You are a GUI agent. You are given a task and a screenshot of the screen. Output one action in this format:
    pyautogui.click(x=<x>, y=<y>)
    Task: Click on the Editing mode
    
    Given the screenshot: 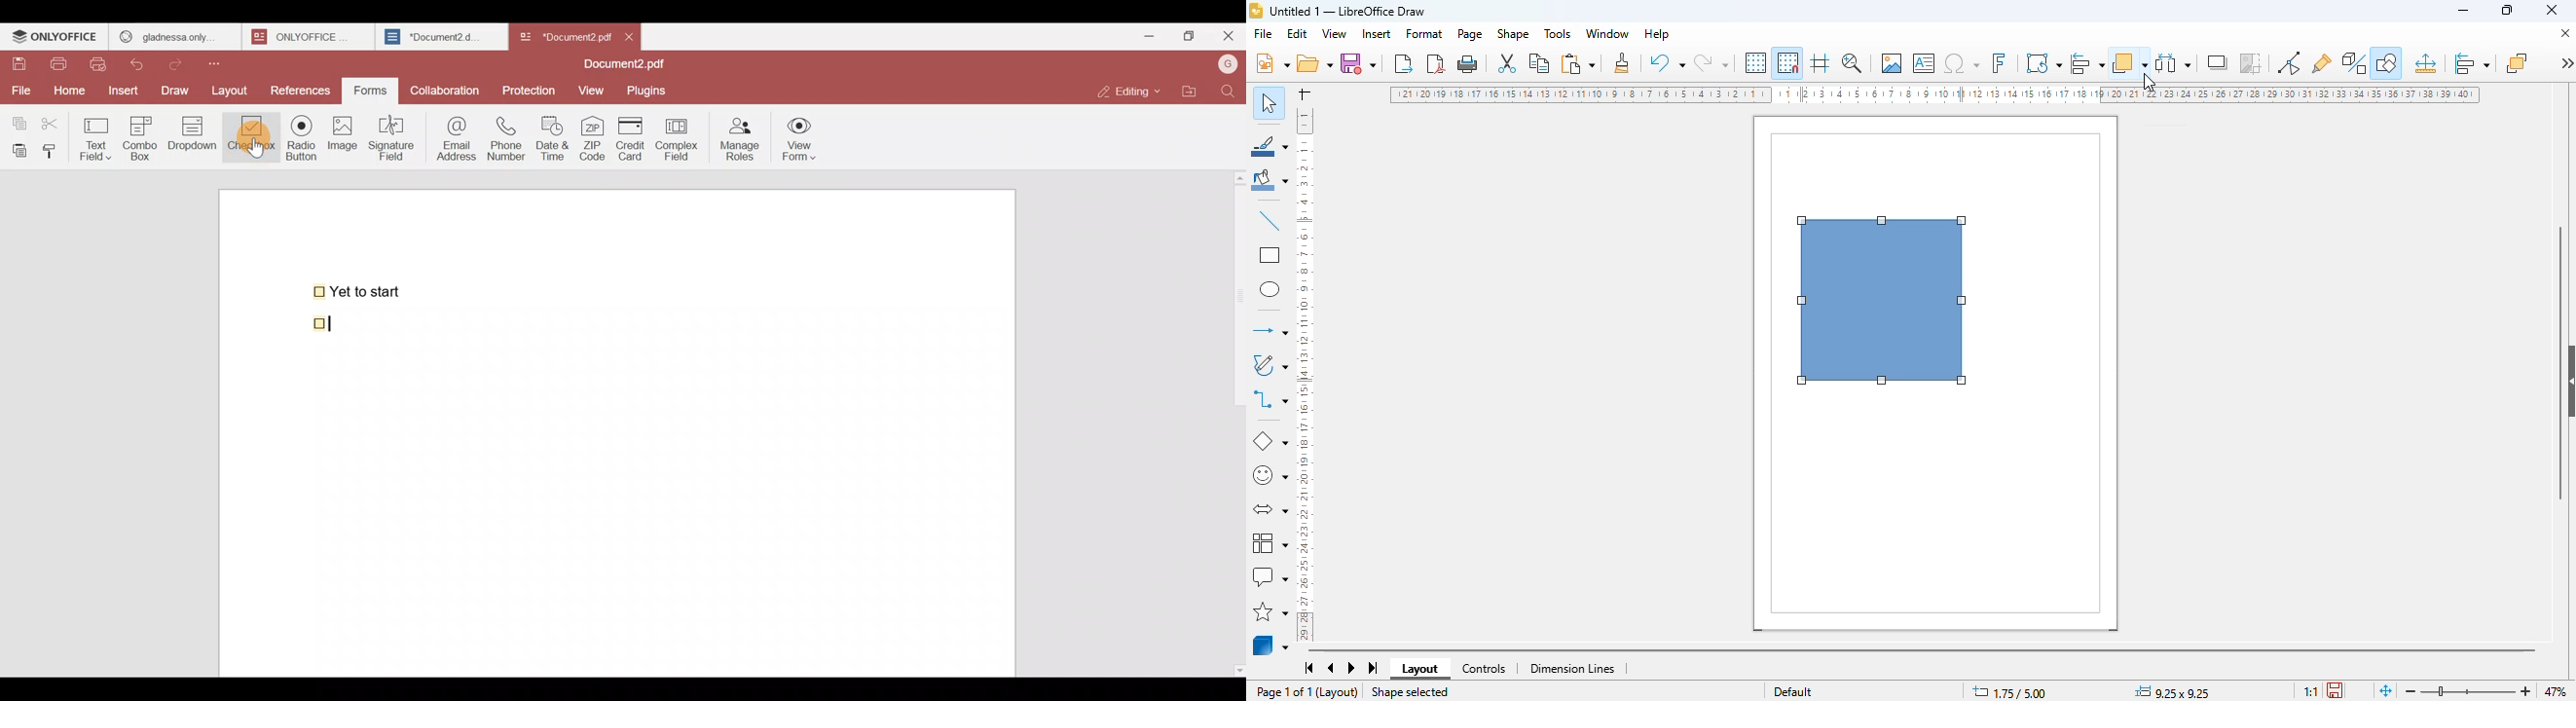 What is the action you would take?
    pyautogui.click(x=1127, y=92)
    